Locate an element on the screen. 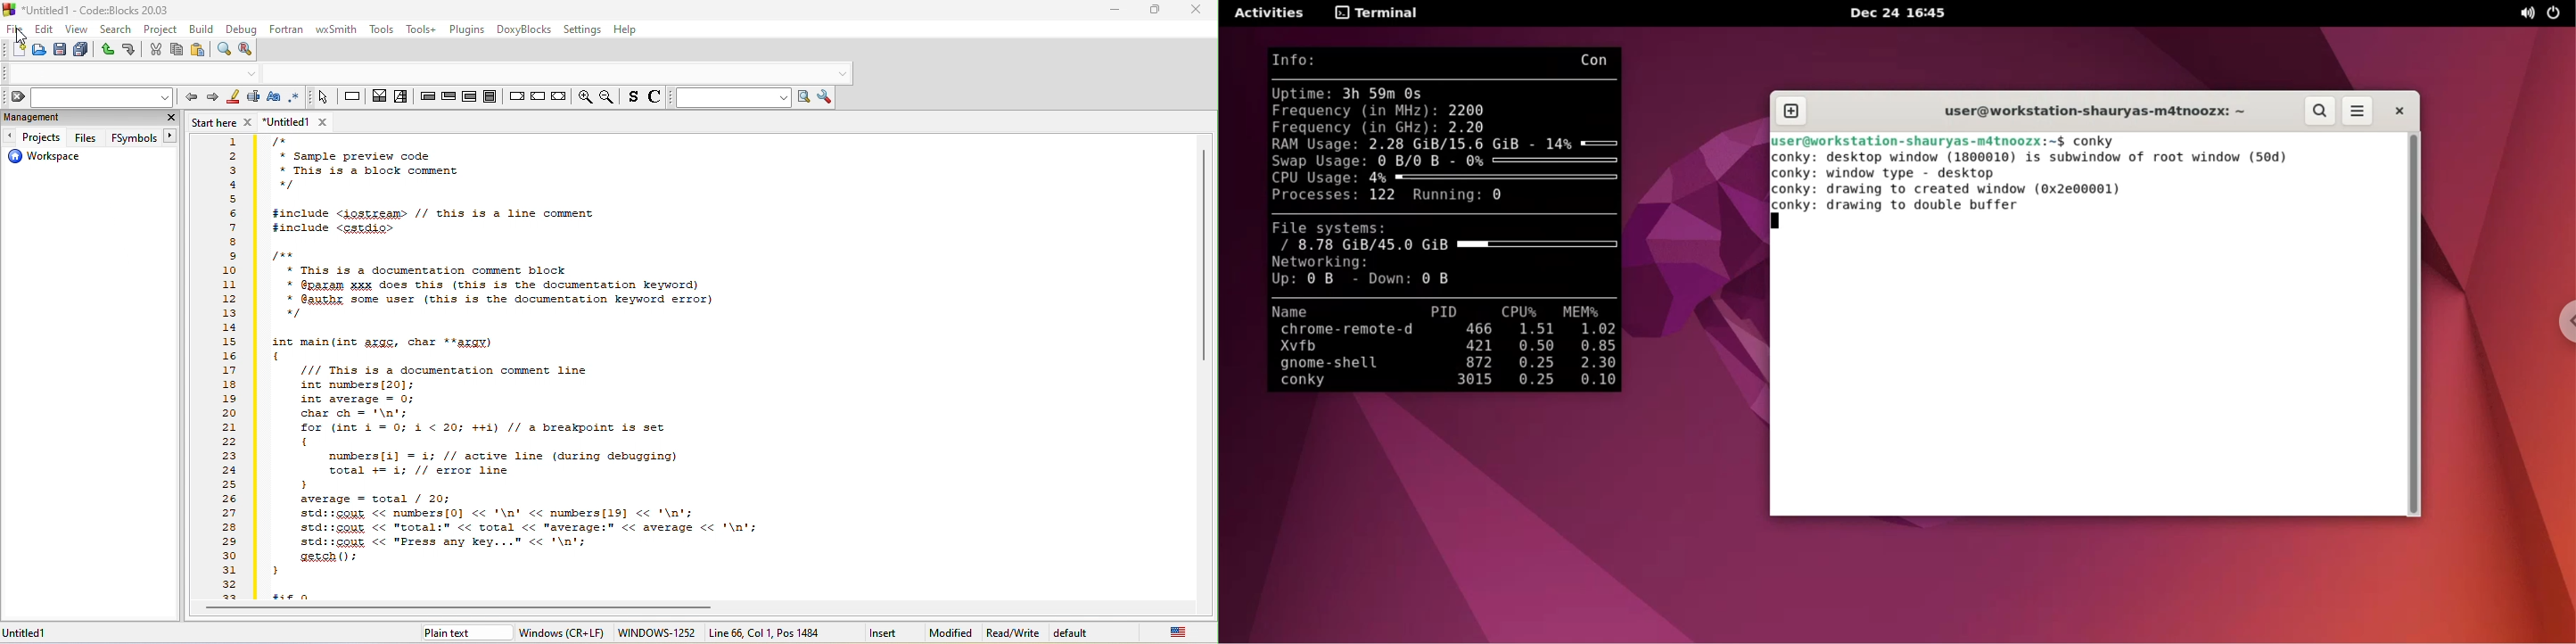 The width and height of the screenshot is (2576, 644). match case is located at coordinates (276, 99).